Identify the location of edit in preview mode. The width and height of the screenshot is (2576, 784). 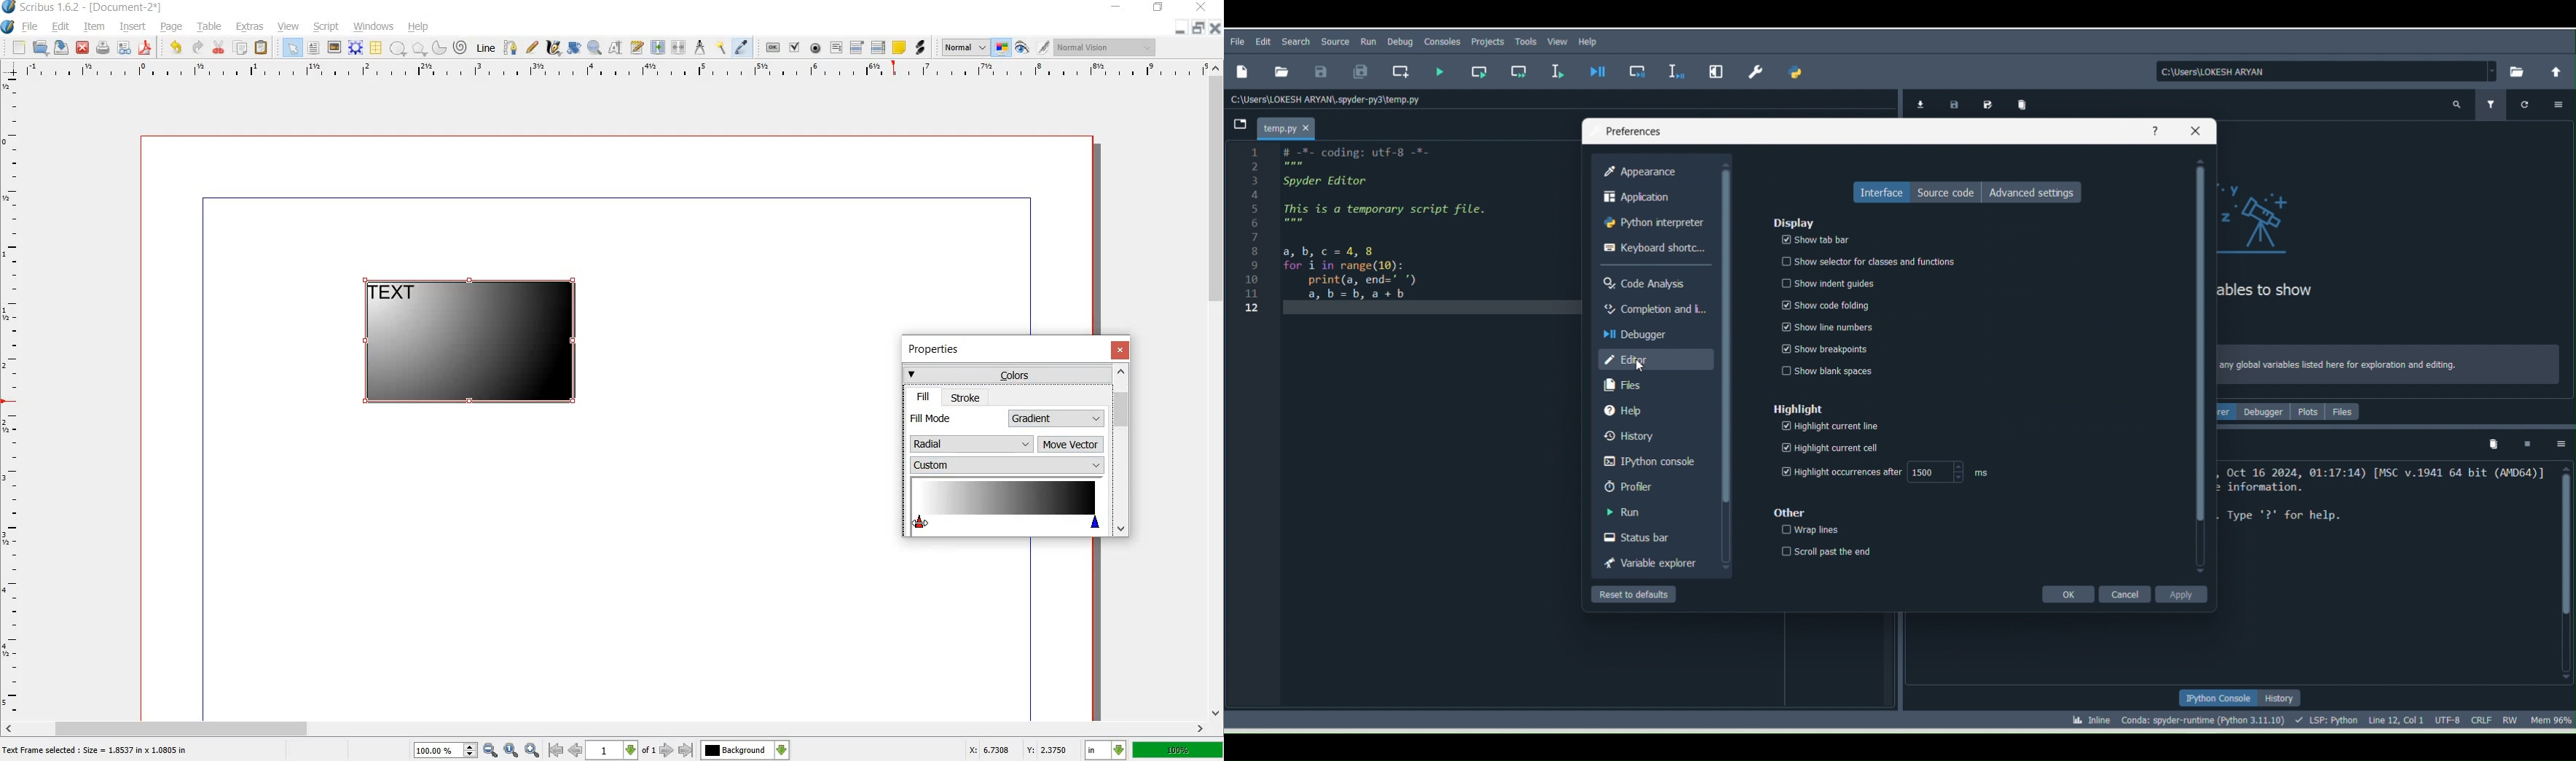
(1044, 48).